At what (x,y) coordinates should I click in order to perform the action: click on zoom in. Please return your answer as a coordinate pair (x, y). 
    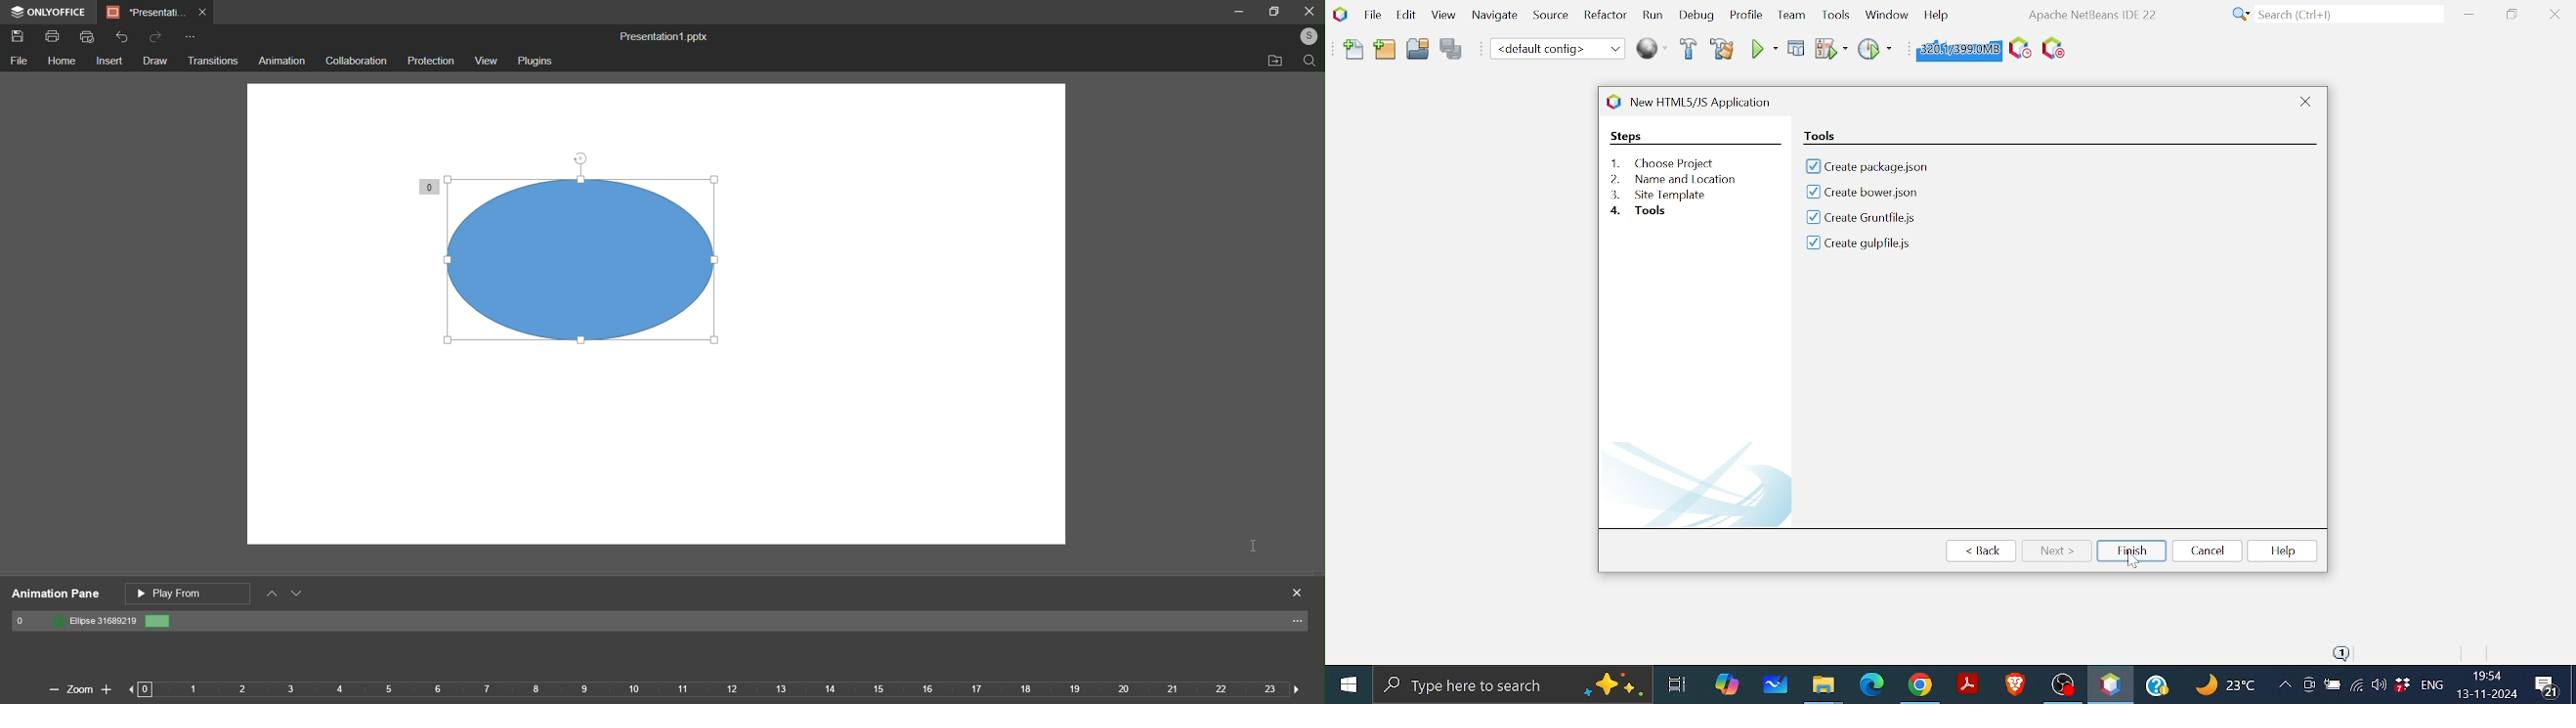
    Looking at the image, I should click on (106, 687).